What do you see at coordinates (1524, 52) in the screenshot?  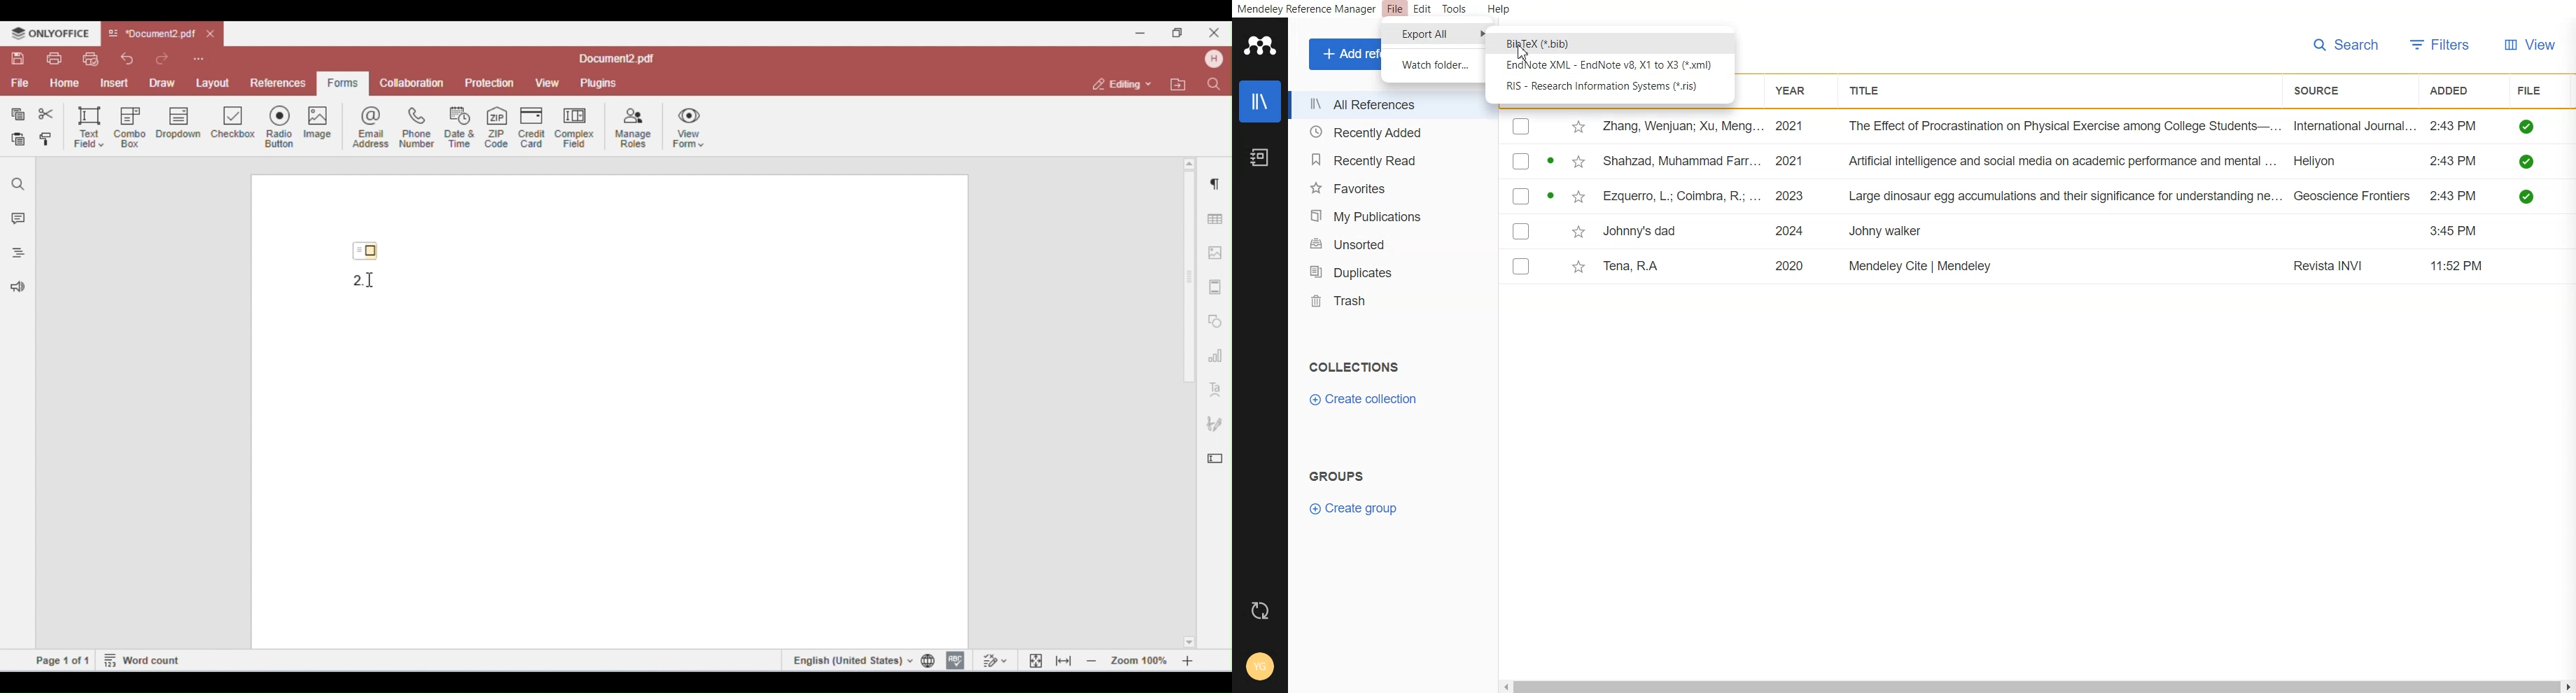 I see `Cursor` at bounding box center [1524, 52].